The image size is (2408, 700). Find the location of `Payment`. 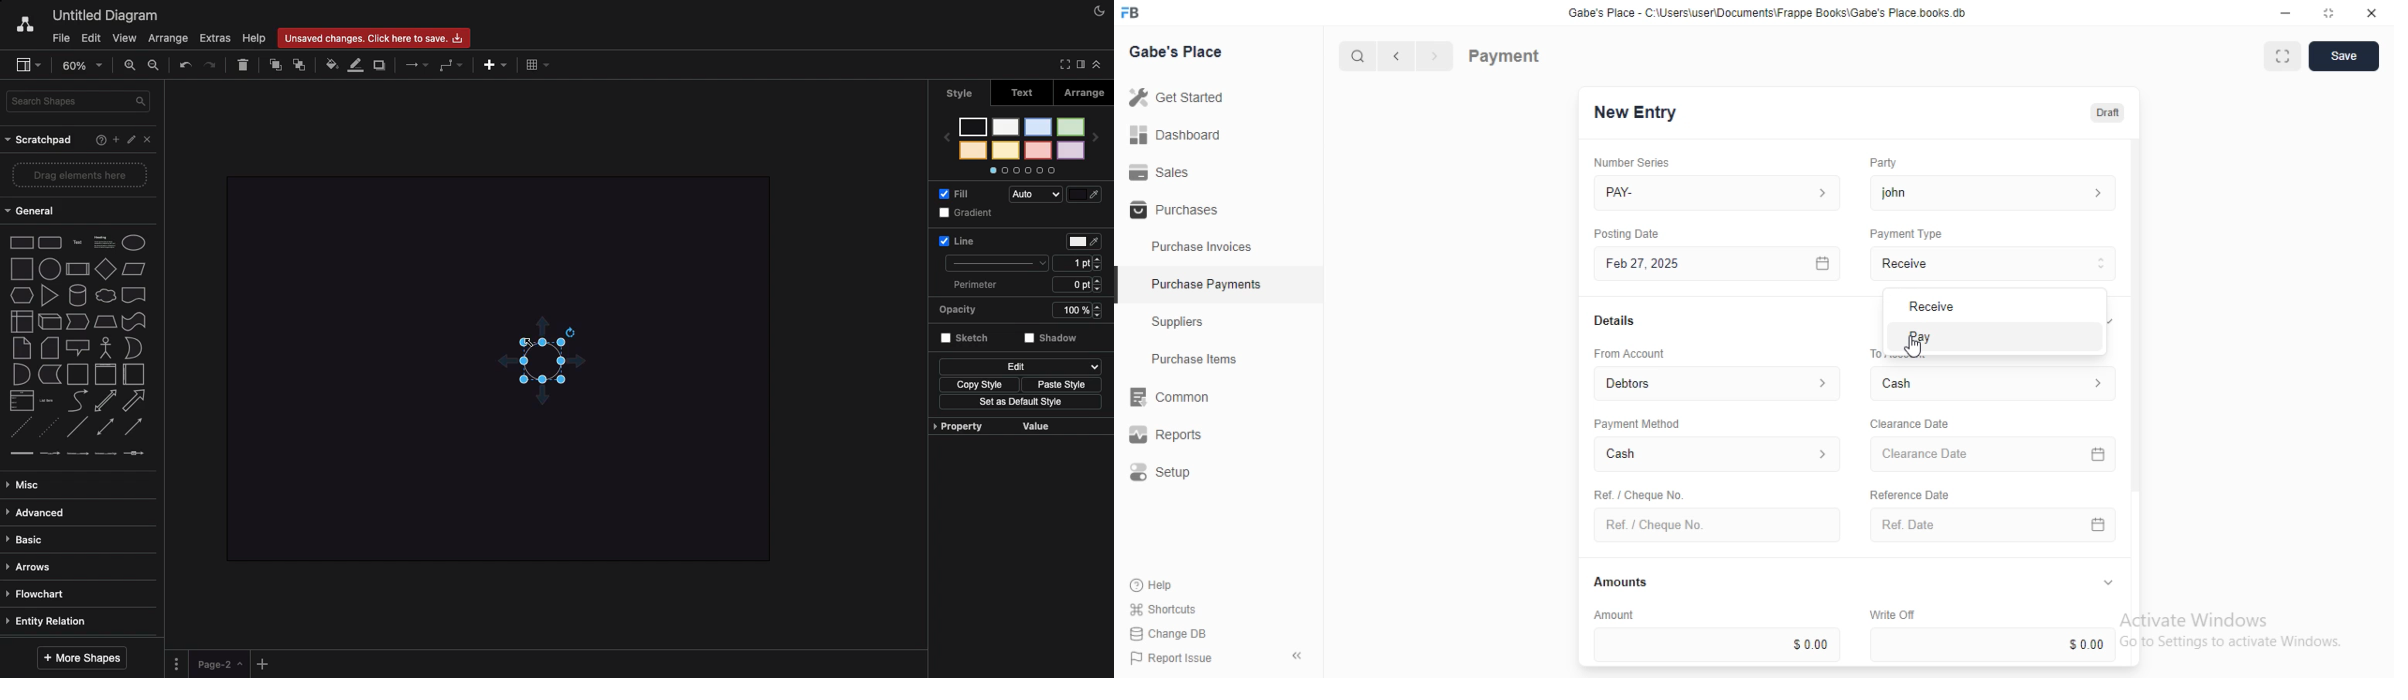

Payment is located at coordinates (1505, 55).